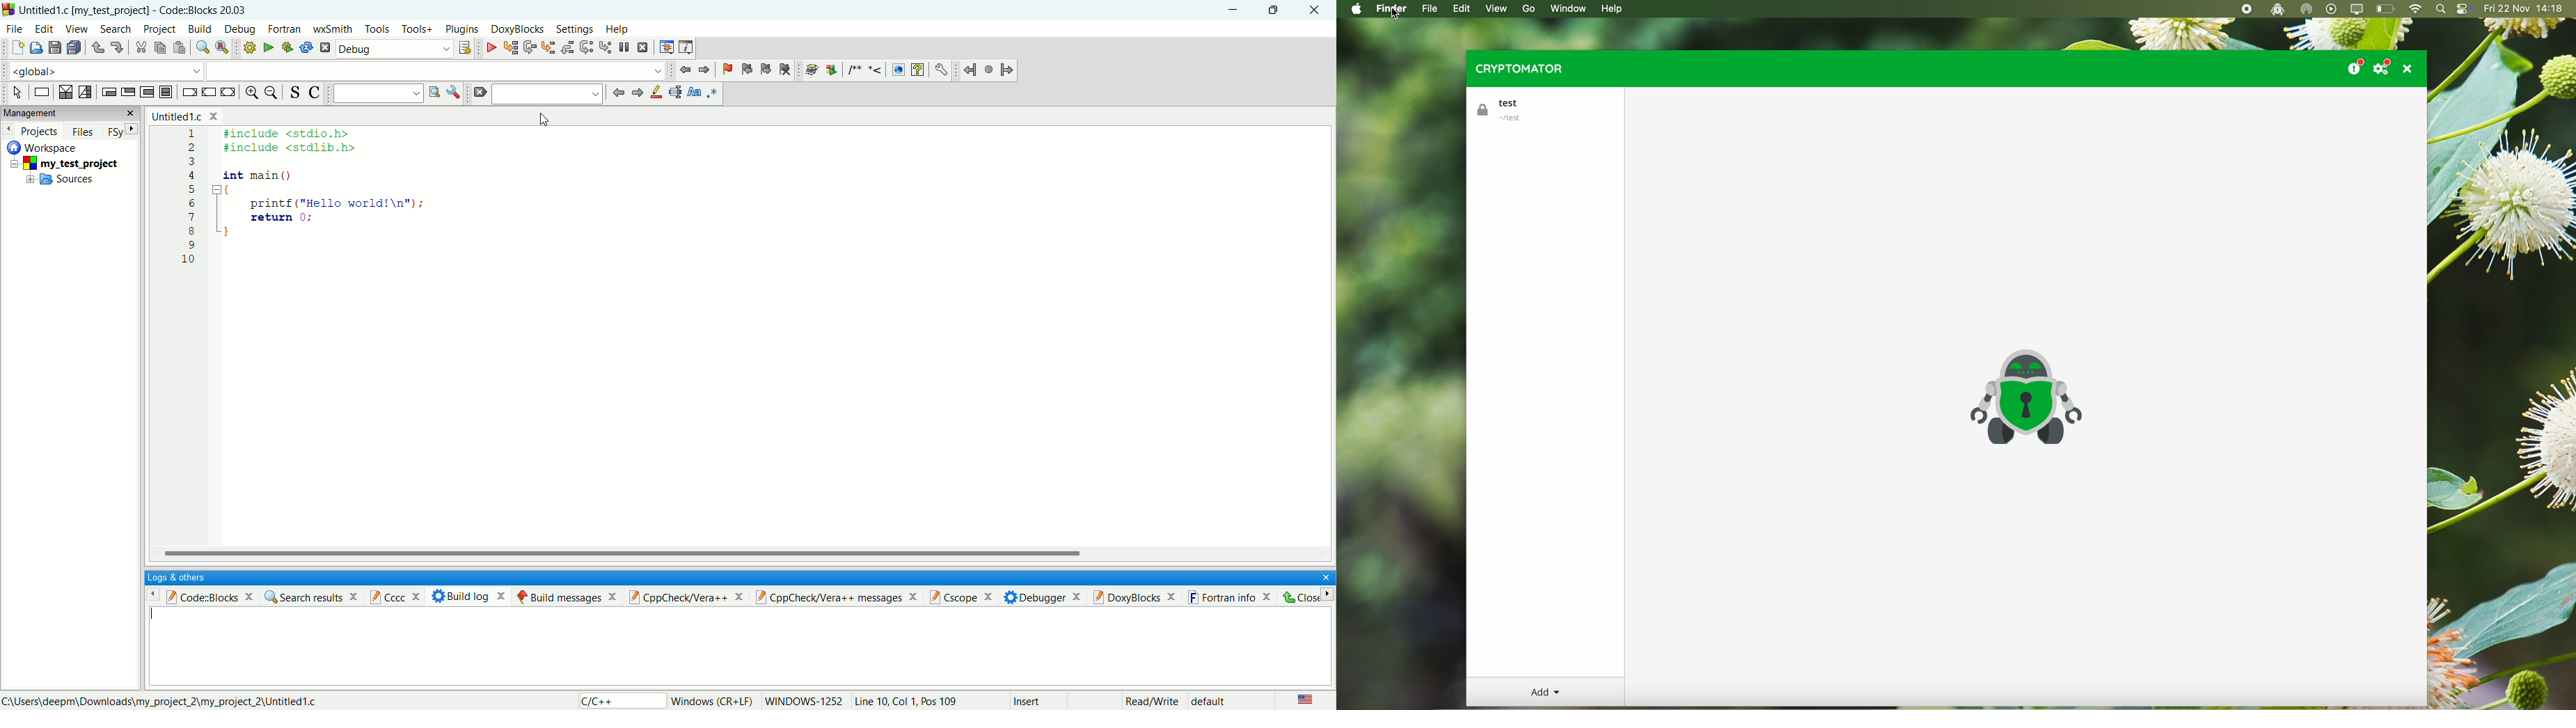  I want to click on toggle sources, so click(296, 93).